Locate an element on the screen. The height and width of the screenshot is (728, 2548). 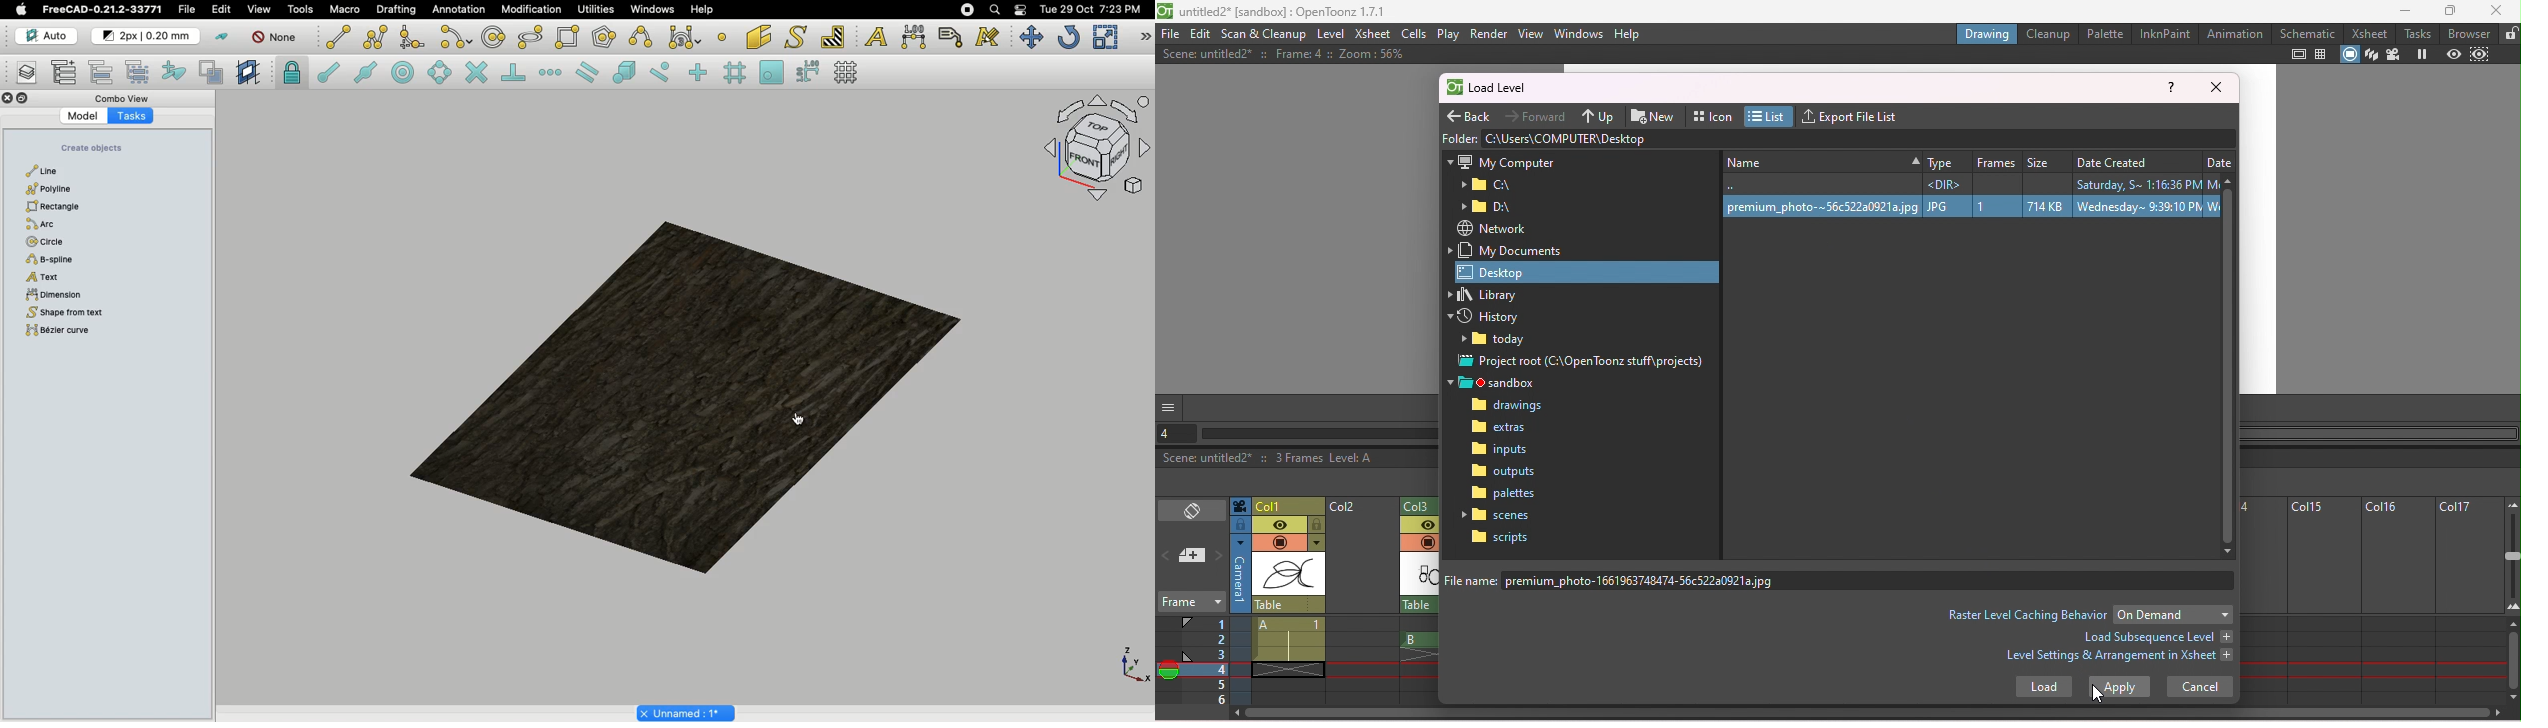
Move to group is located at coordinates (102, 71).